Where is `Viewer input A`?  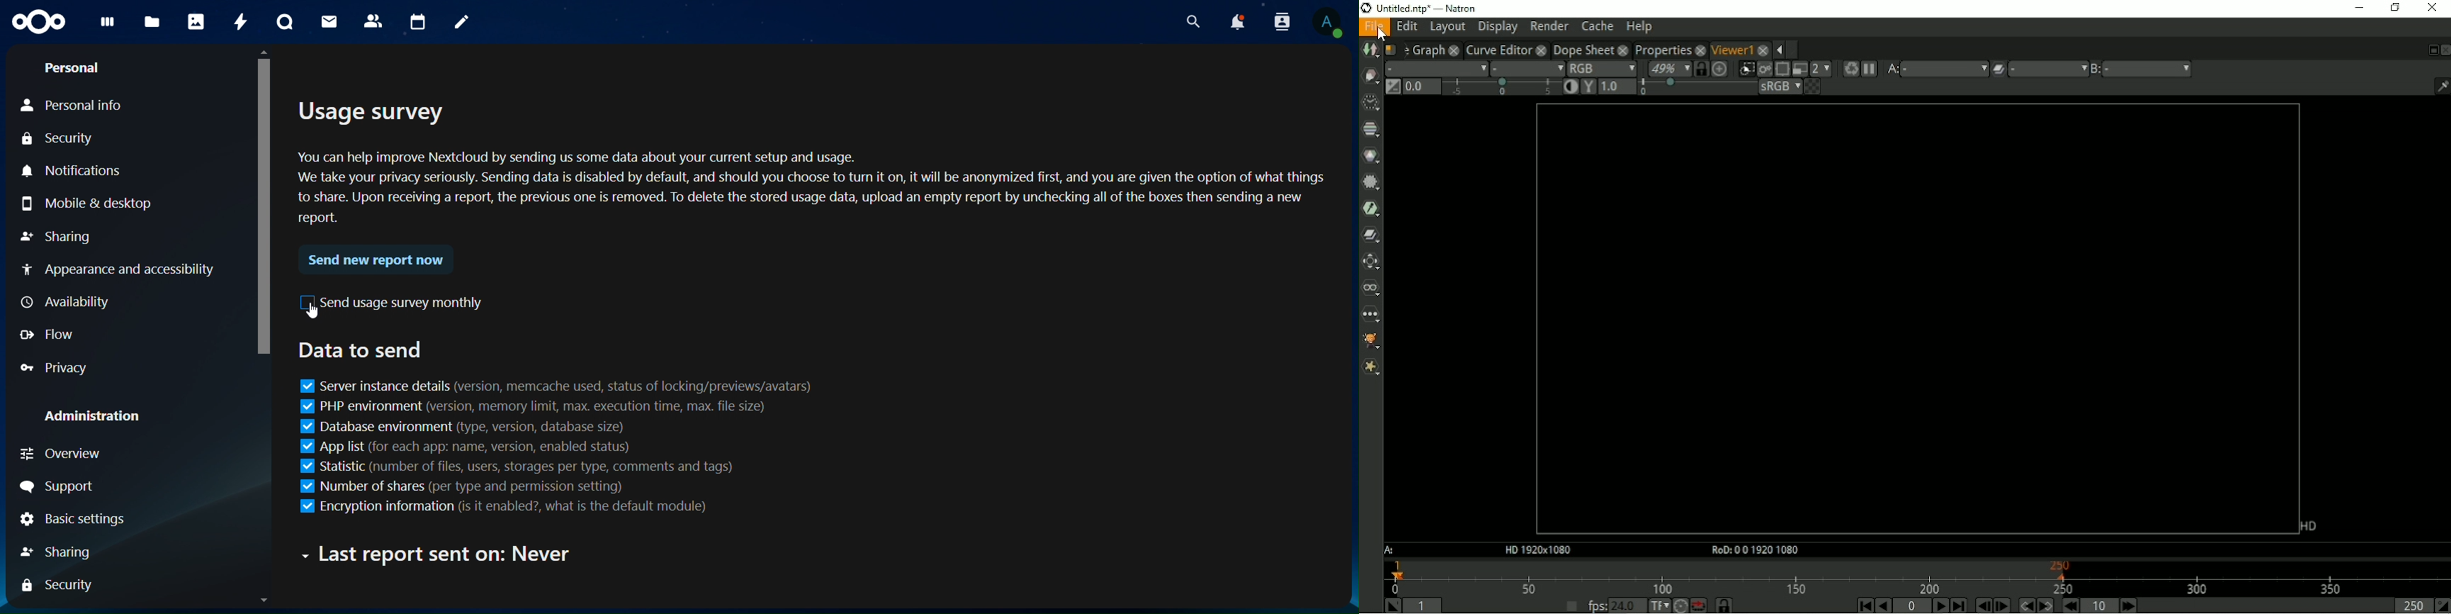
Viewer input A is located at coordinates (1891, 69).